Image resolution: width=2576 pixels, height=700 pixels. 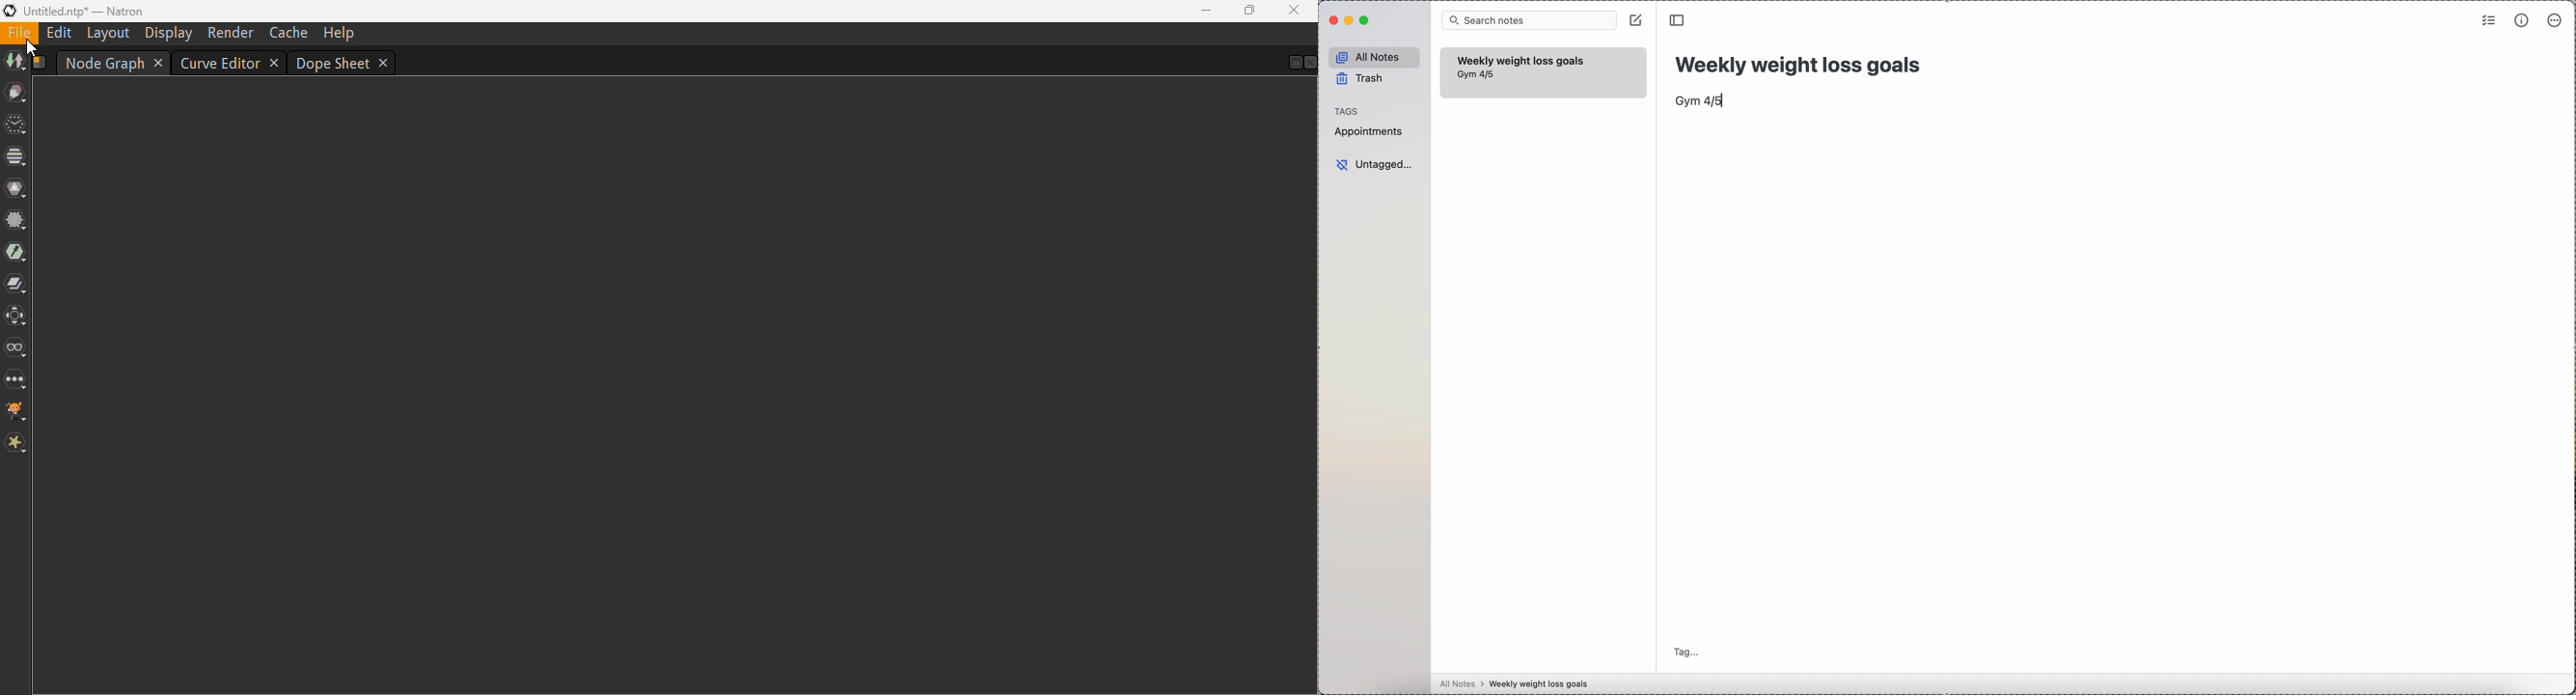 I want to click on close Simplenote, so click(x=1334, y=20).